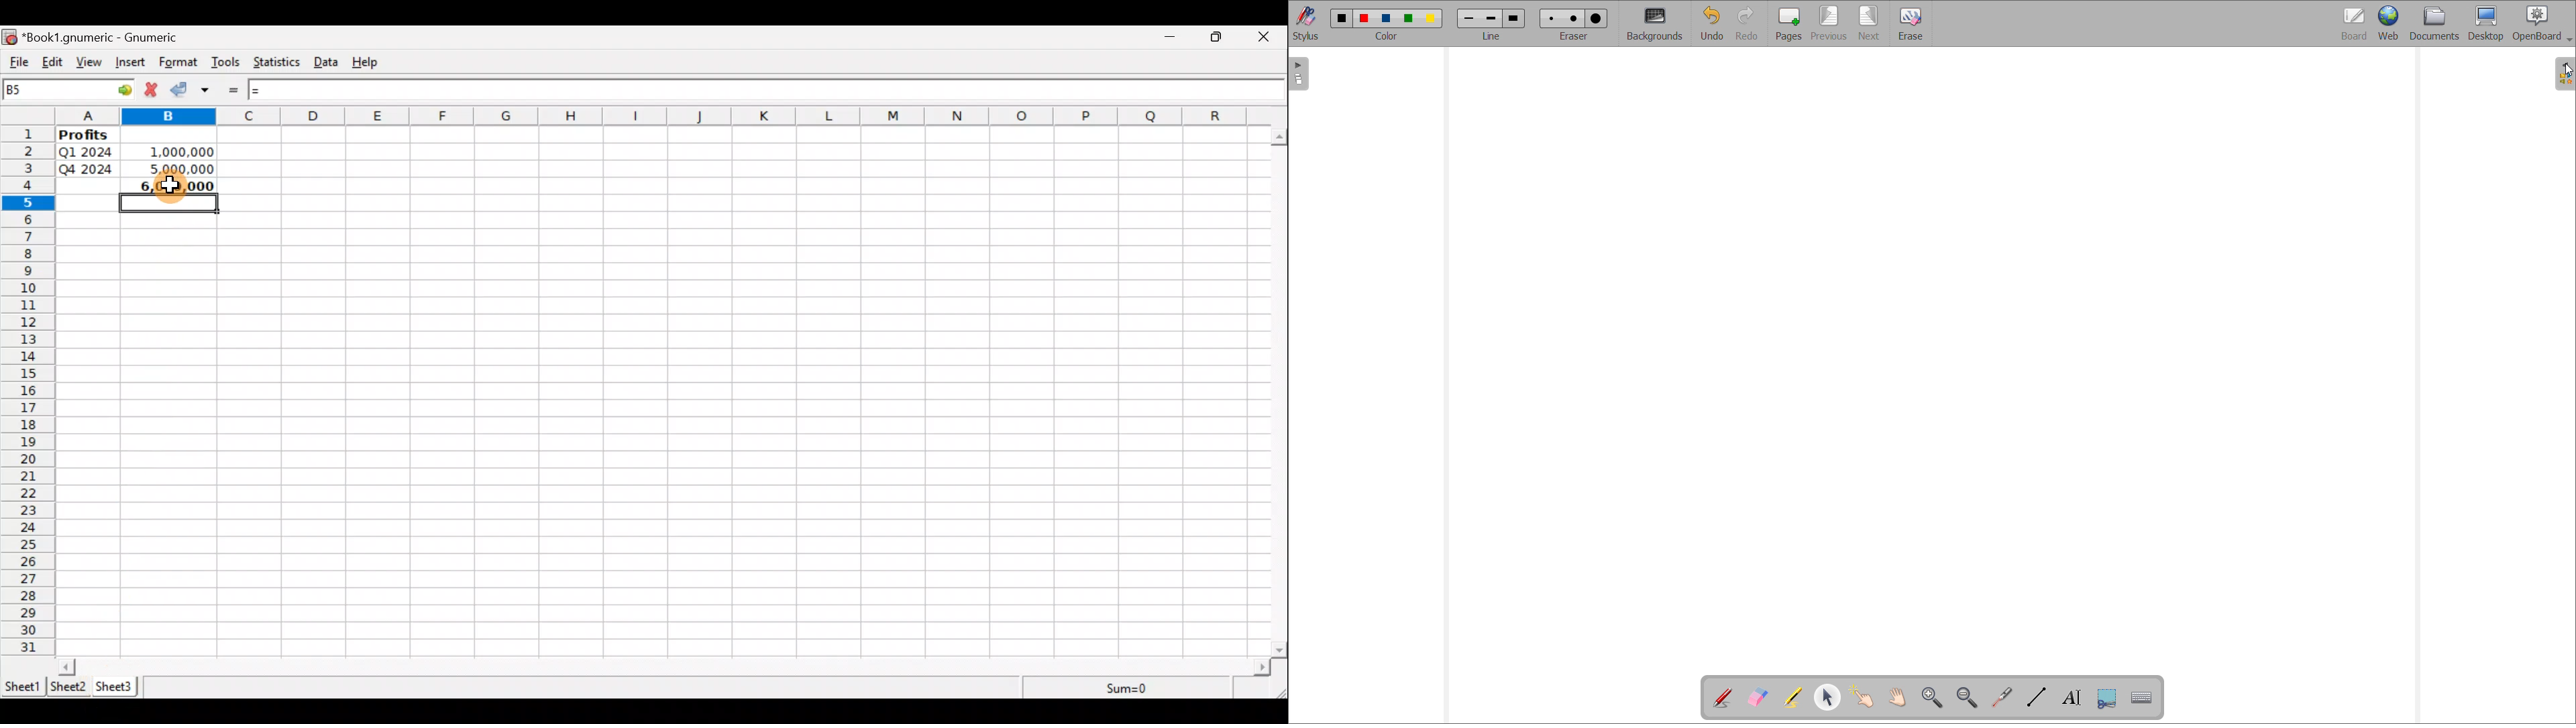  What do you see at coordinates (196, 185) in the screenshot?
I see `Cursor hovering on cell B4` at bounding box center [196, 185].